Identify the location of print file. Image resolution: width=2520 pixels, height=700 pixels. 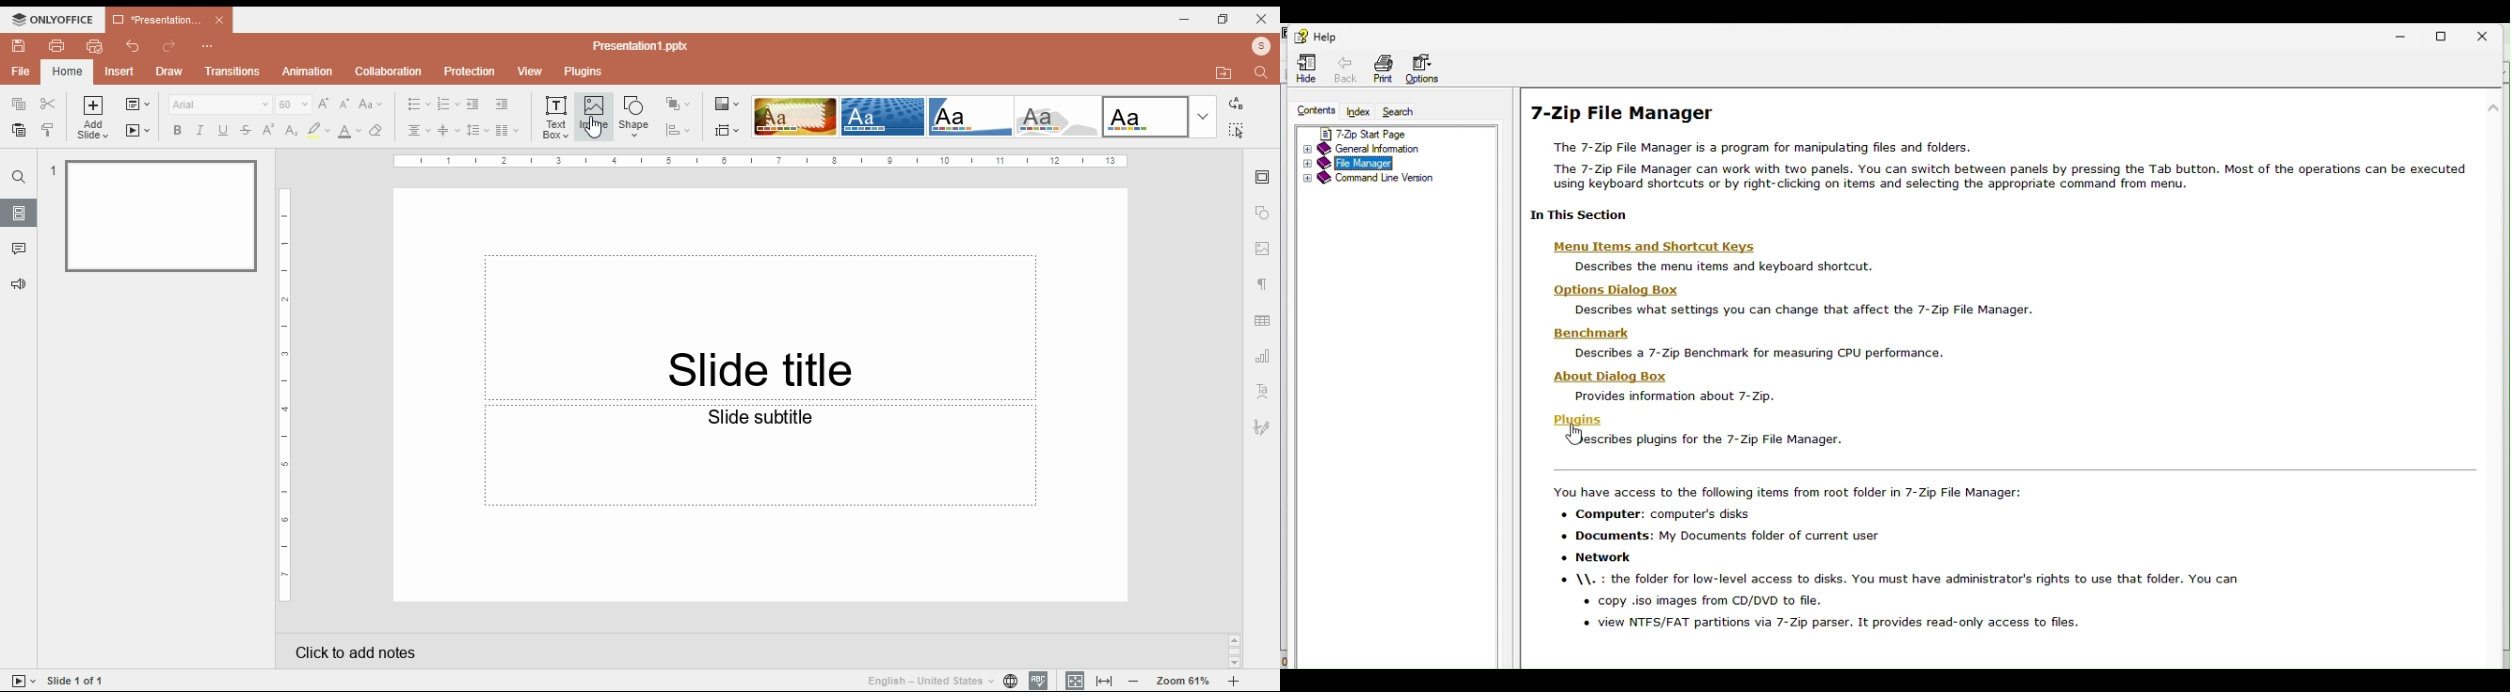
(56, 46).